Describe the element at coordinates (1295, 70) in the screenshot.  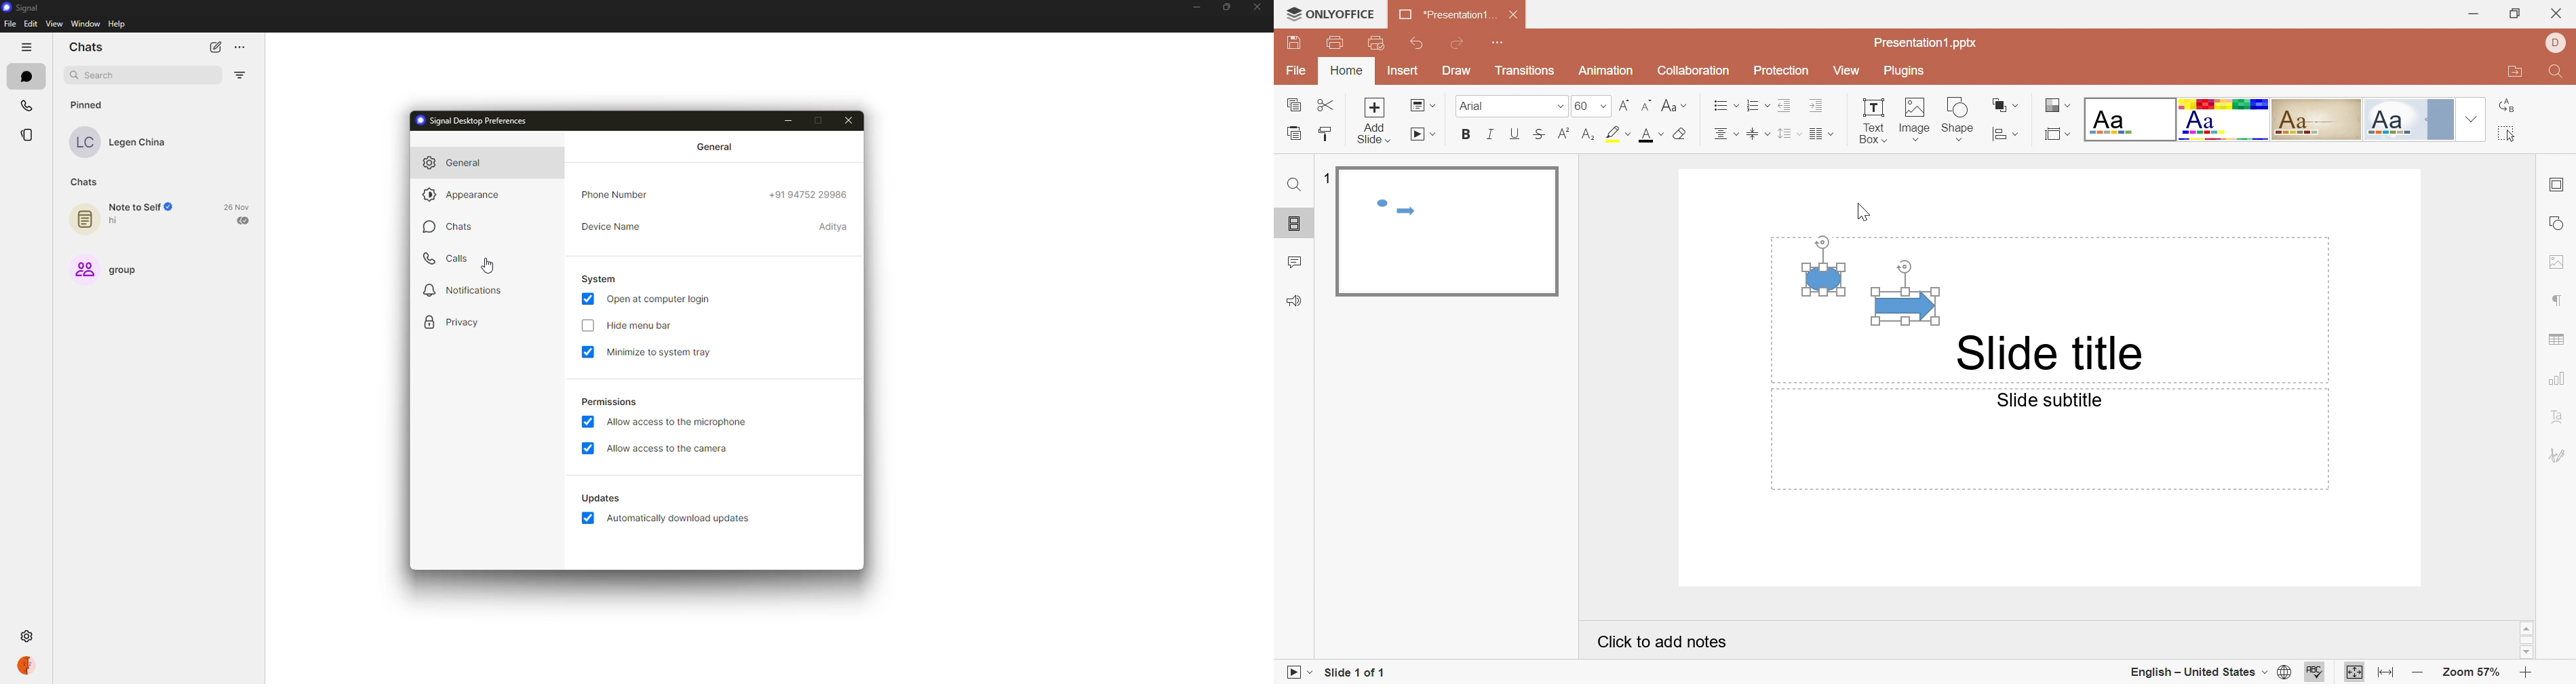
I see `File` at that location.